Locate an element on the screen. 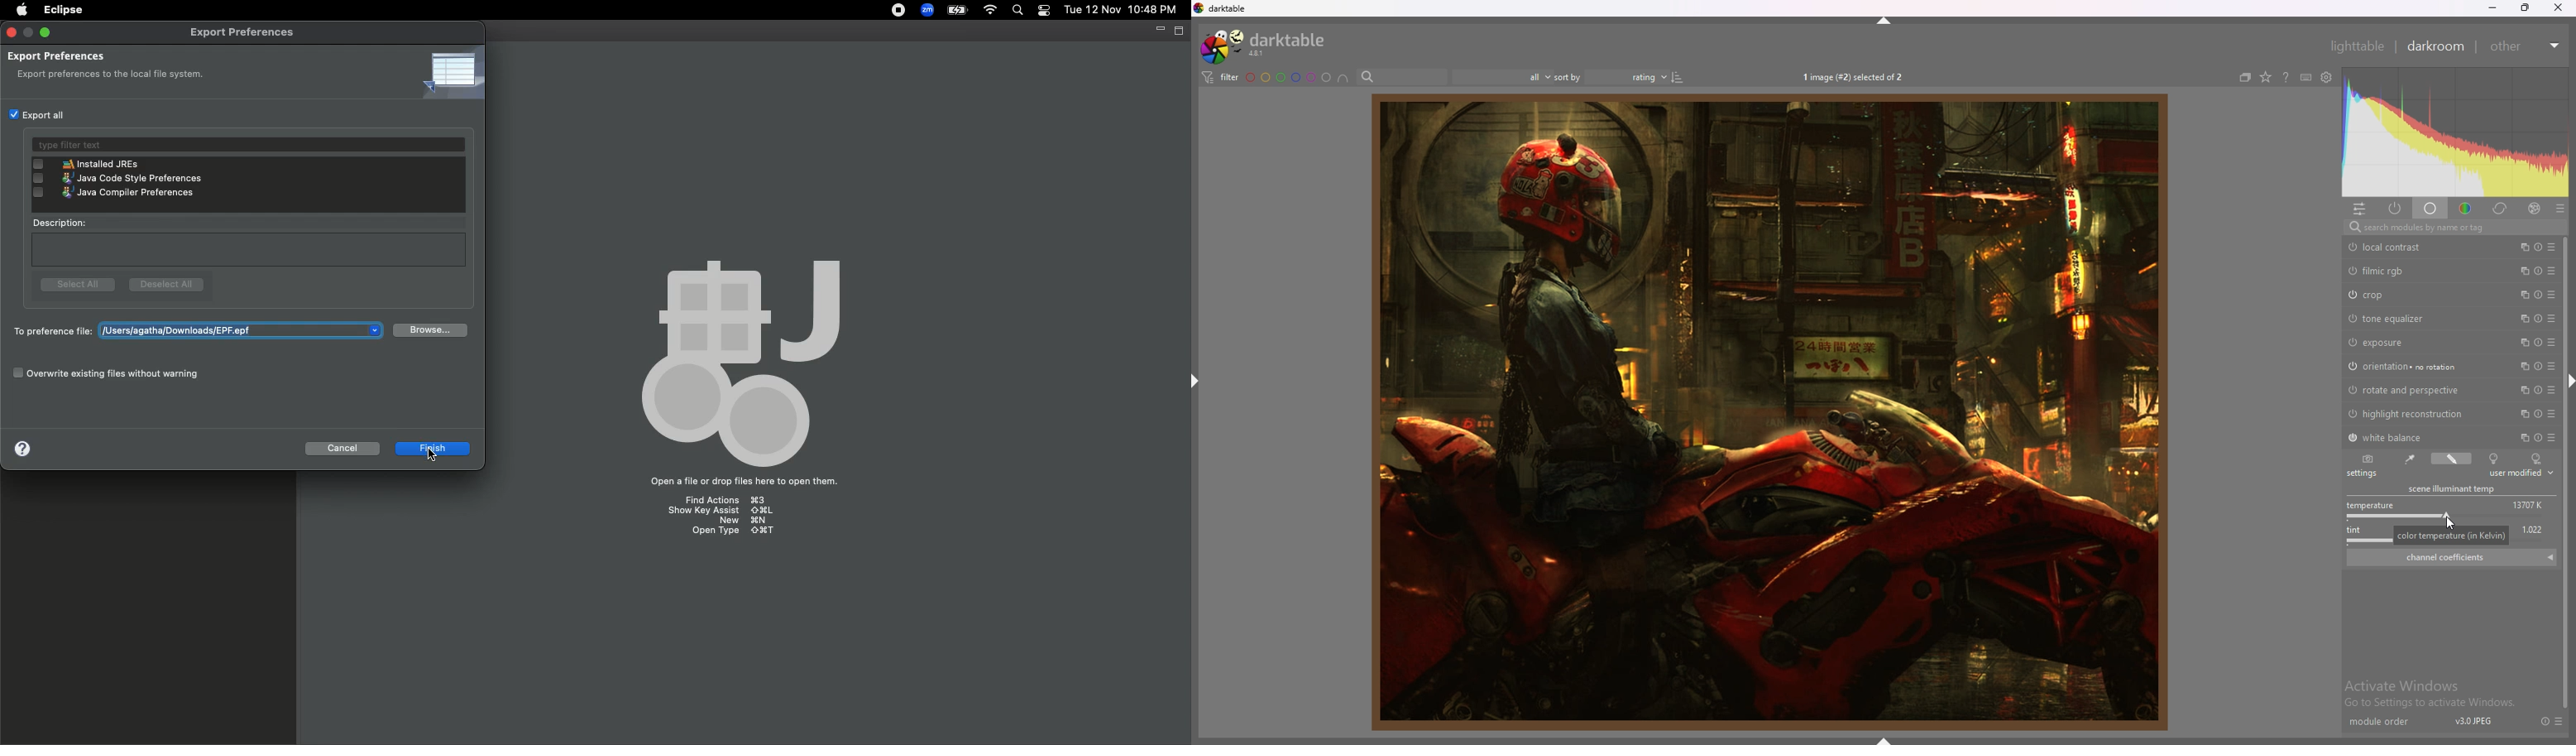 The height and width of the screenshot is (756, 2576). keyboard shortcuts is located at coordinates (2306, 78).